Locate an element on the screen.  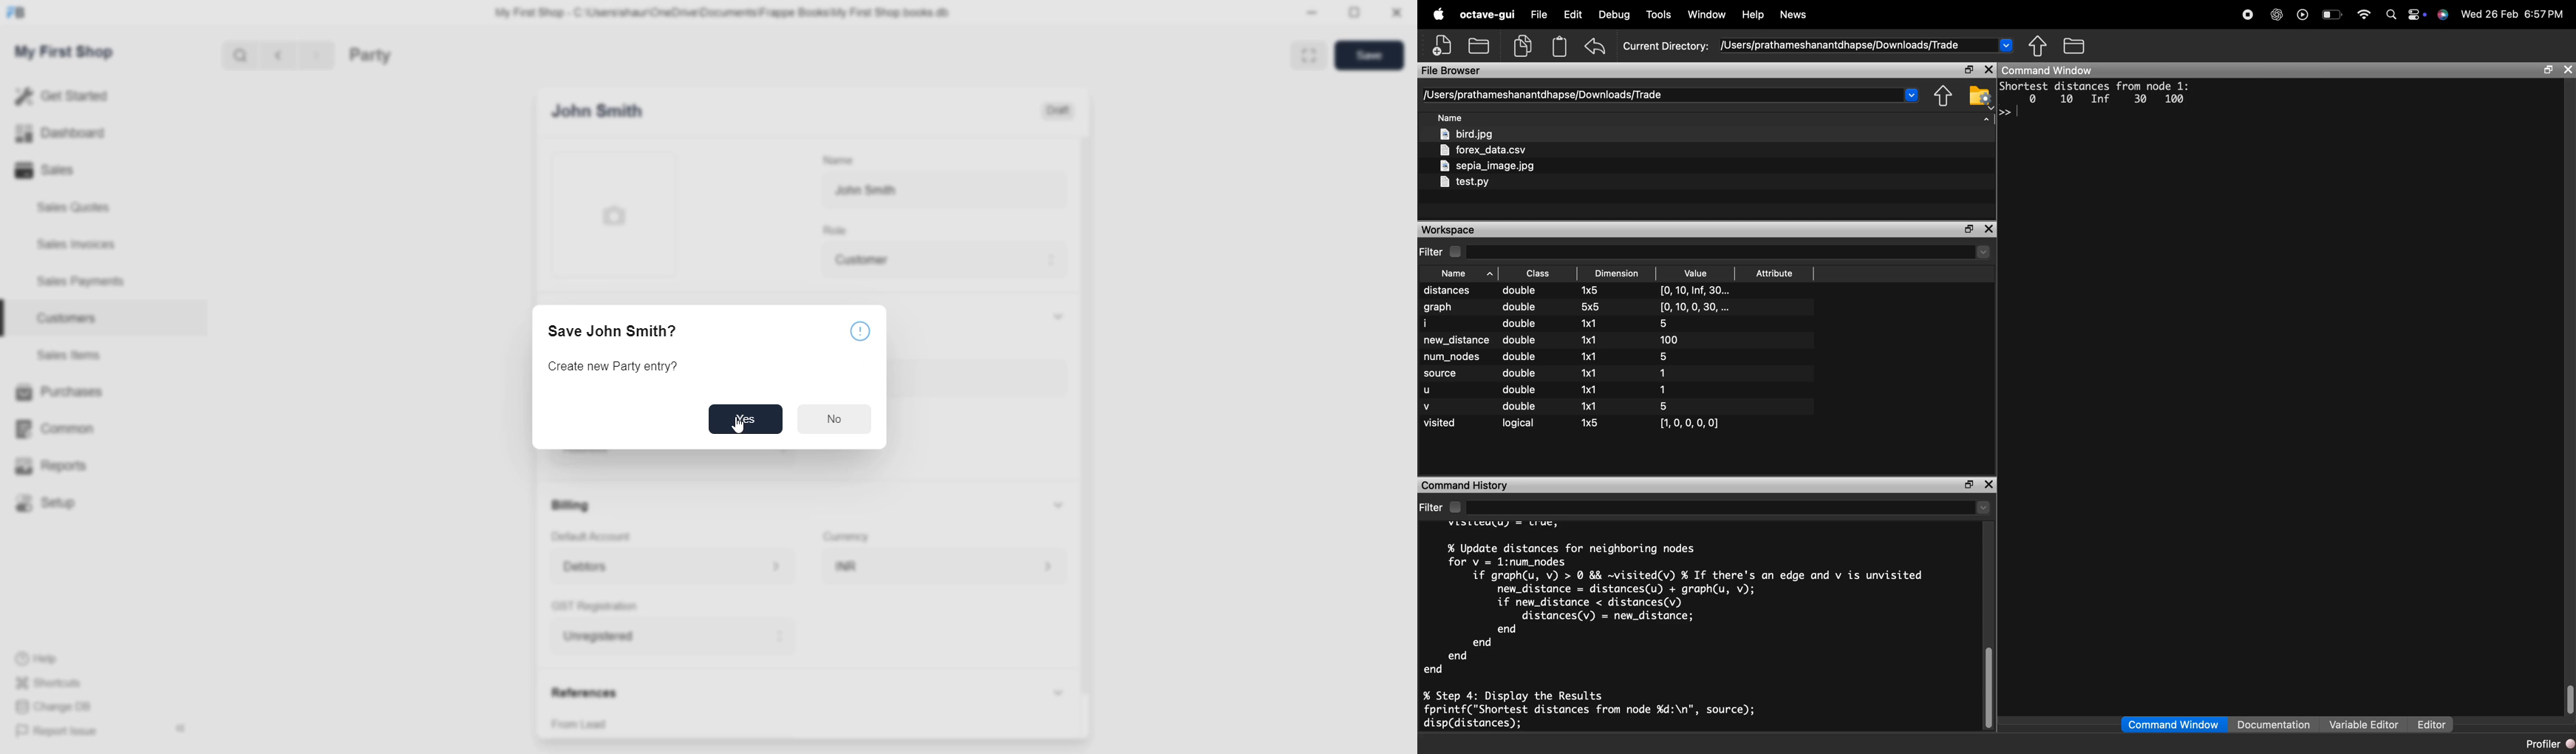
Name is located at coordinates (833, 159).